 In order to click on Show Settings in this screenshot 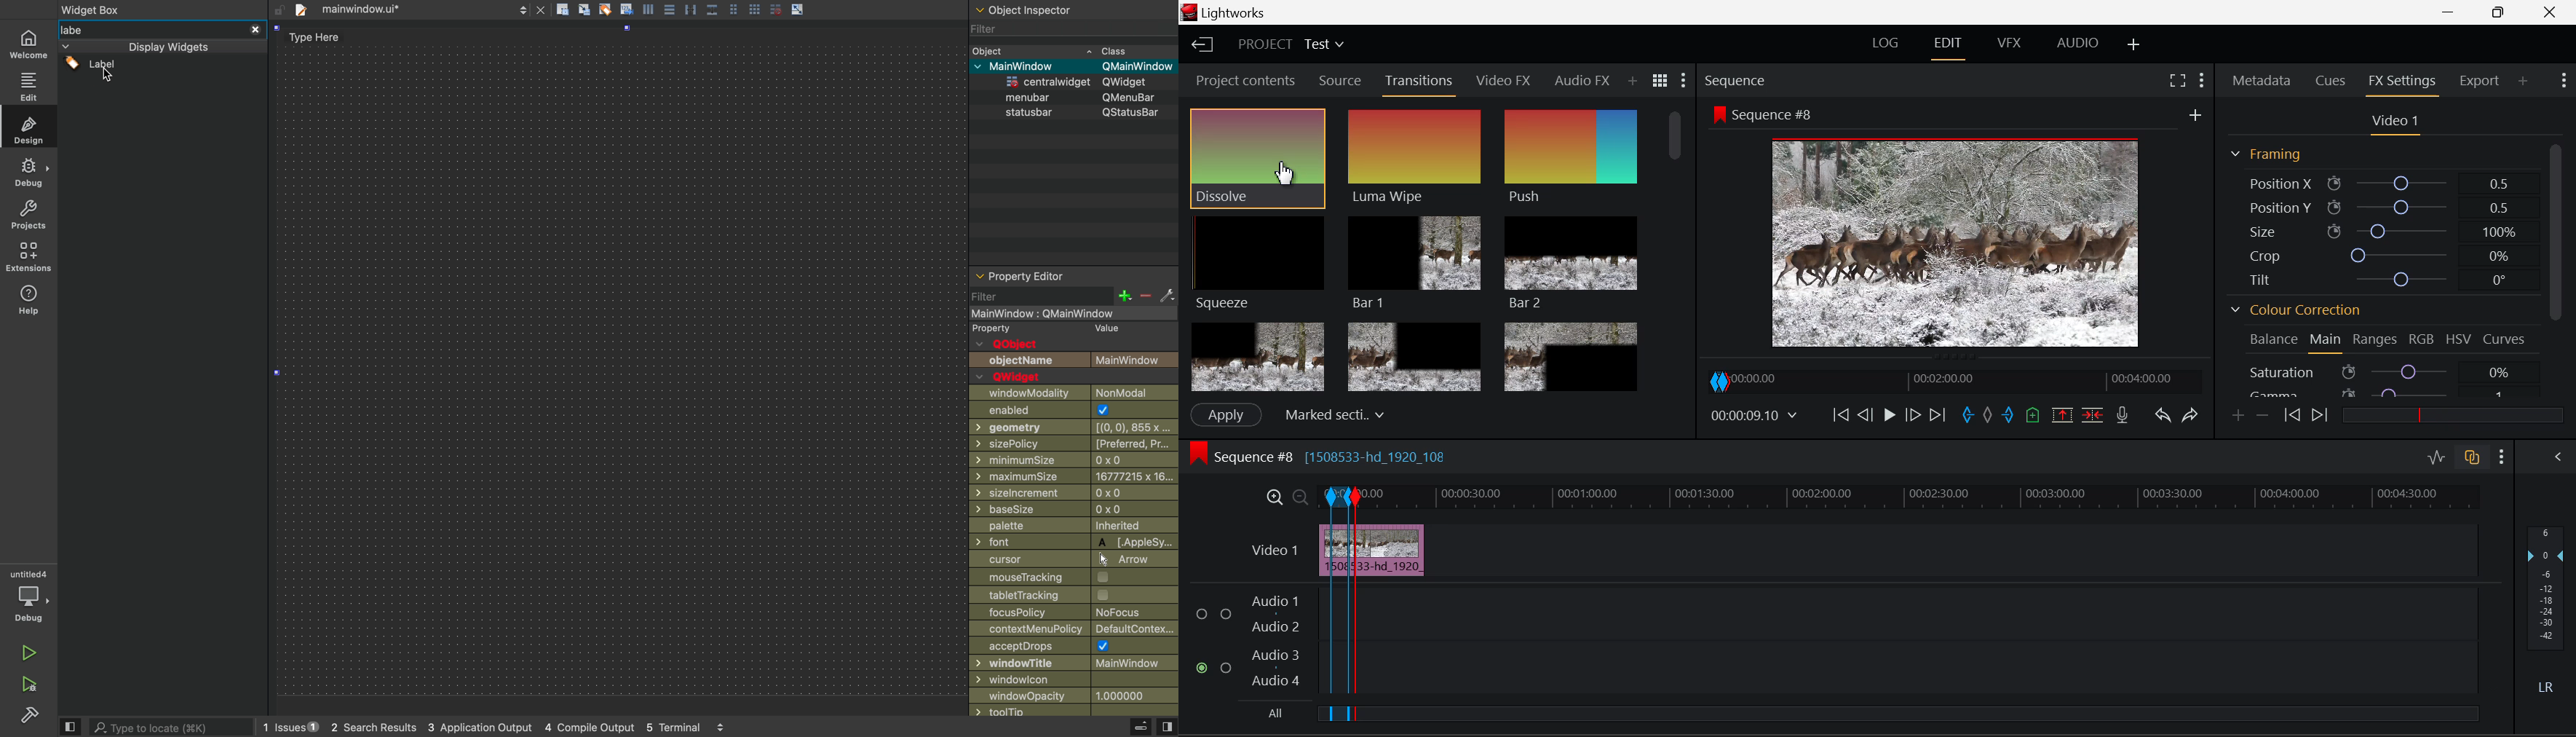, I will do `click(1684, 79)`.